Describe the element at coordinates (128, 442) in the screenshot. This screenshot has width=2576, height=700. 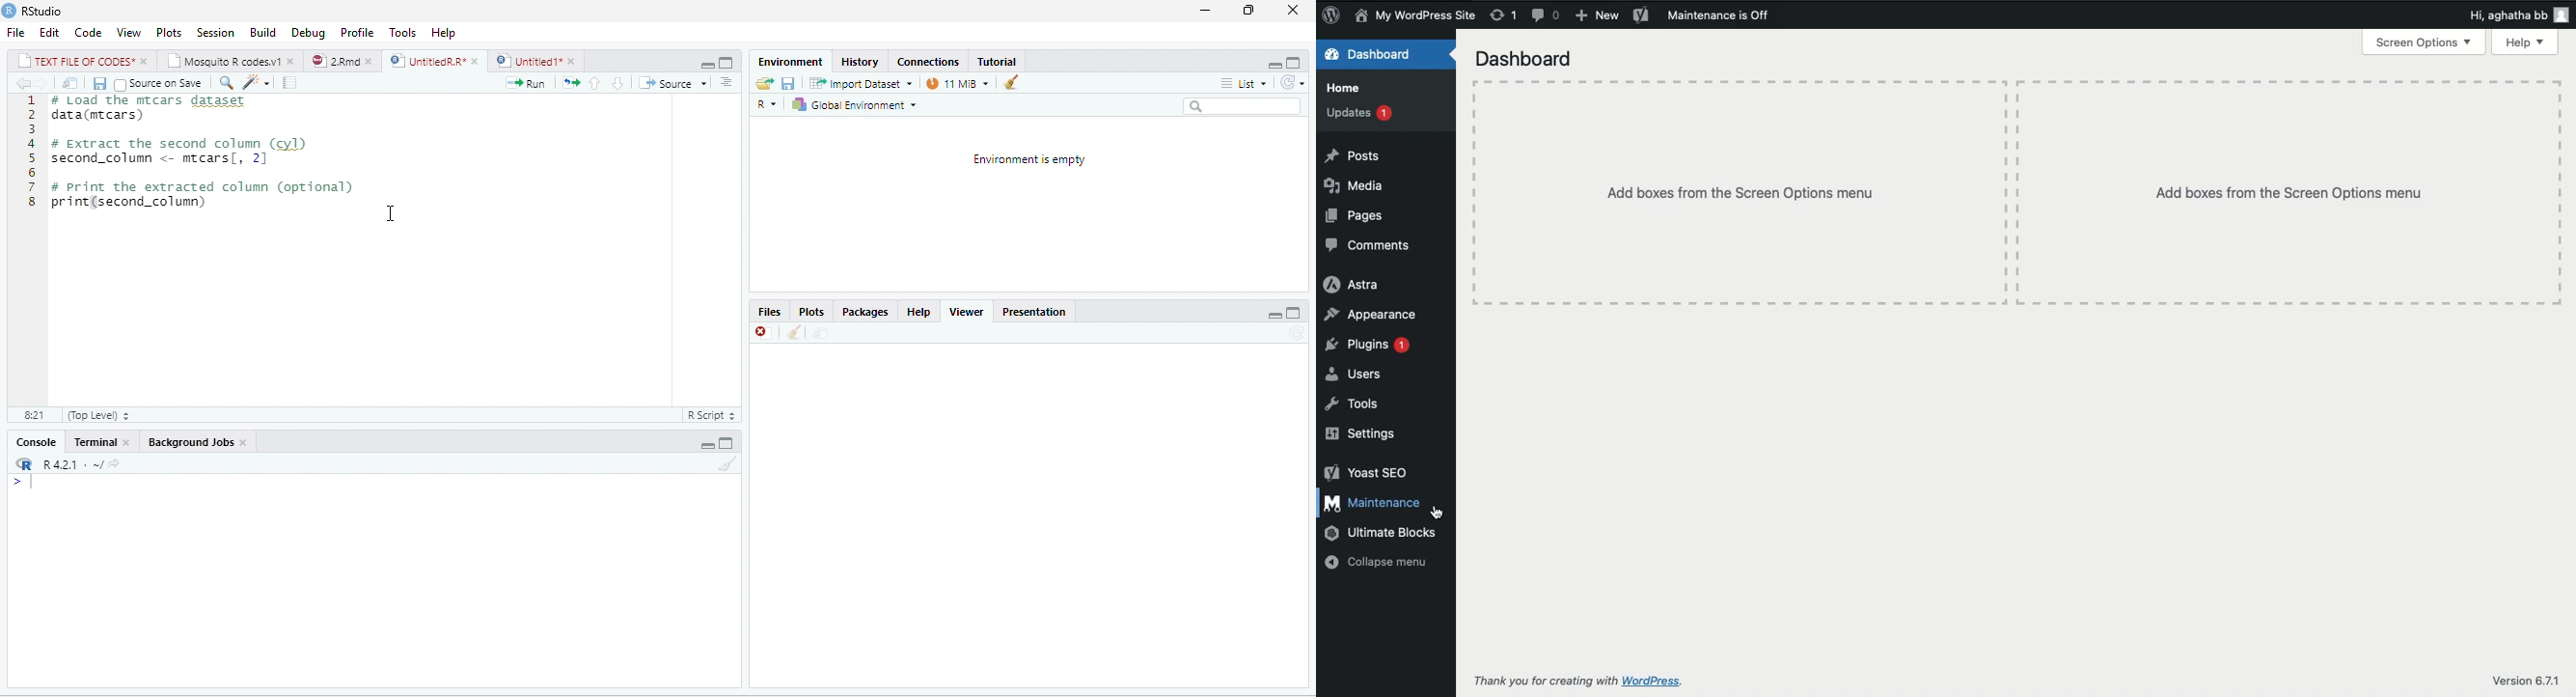
I see `close` at that location.